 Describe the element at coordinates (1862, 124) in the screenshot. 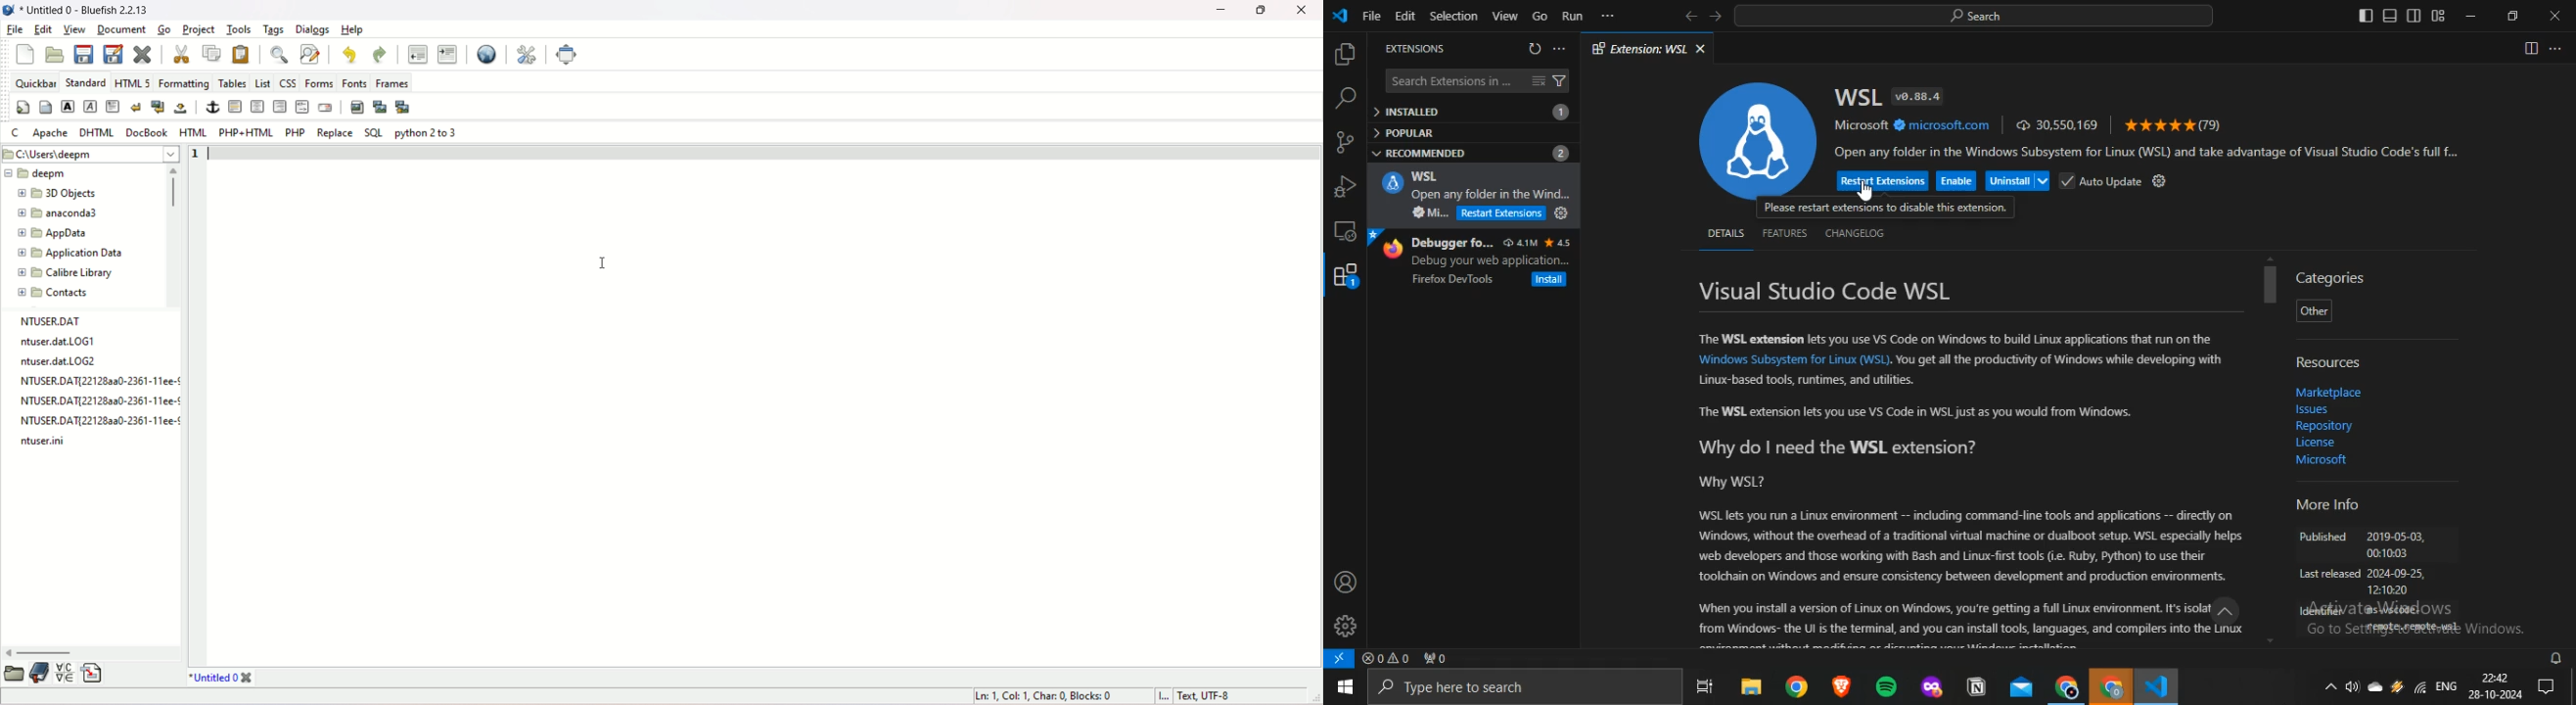

I see `Microsoft` at that location.